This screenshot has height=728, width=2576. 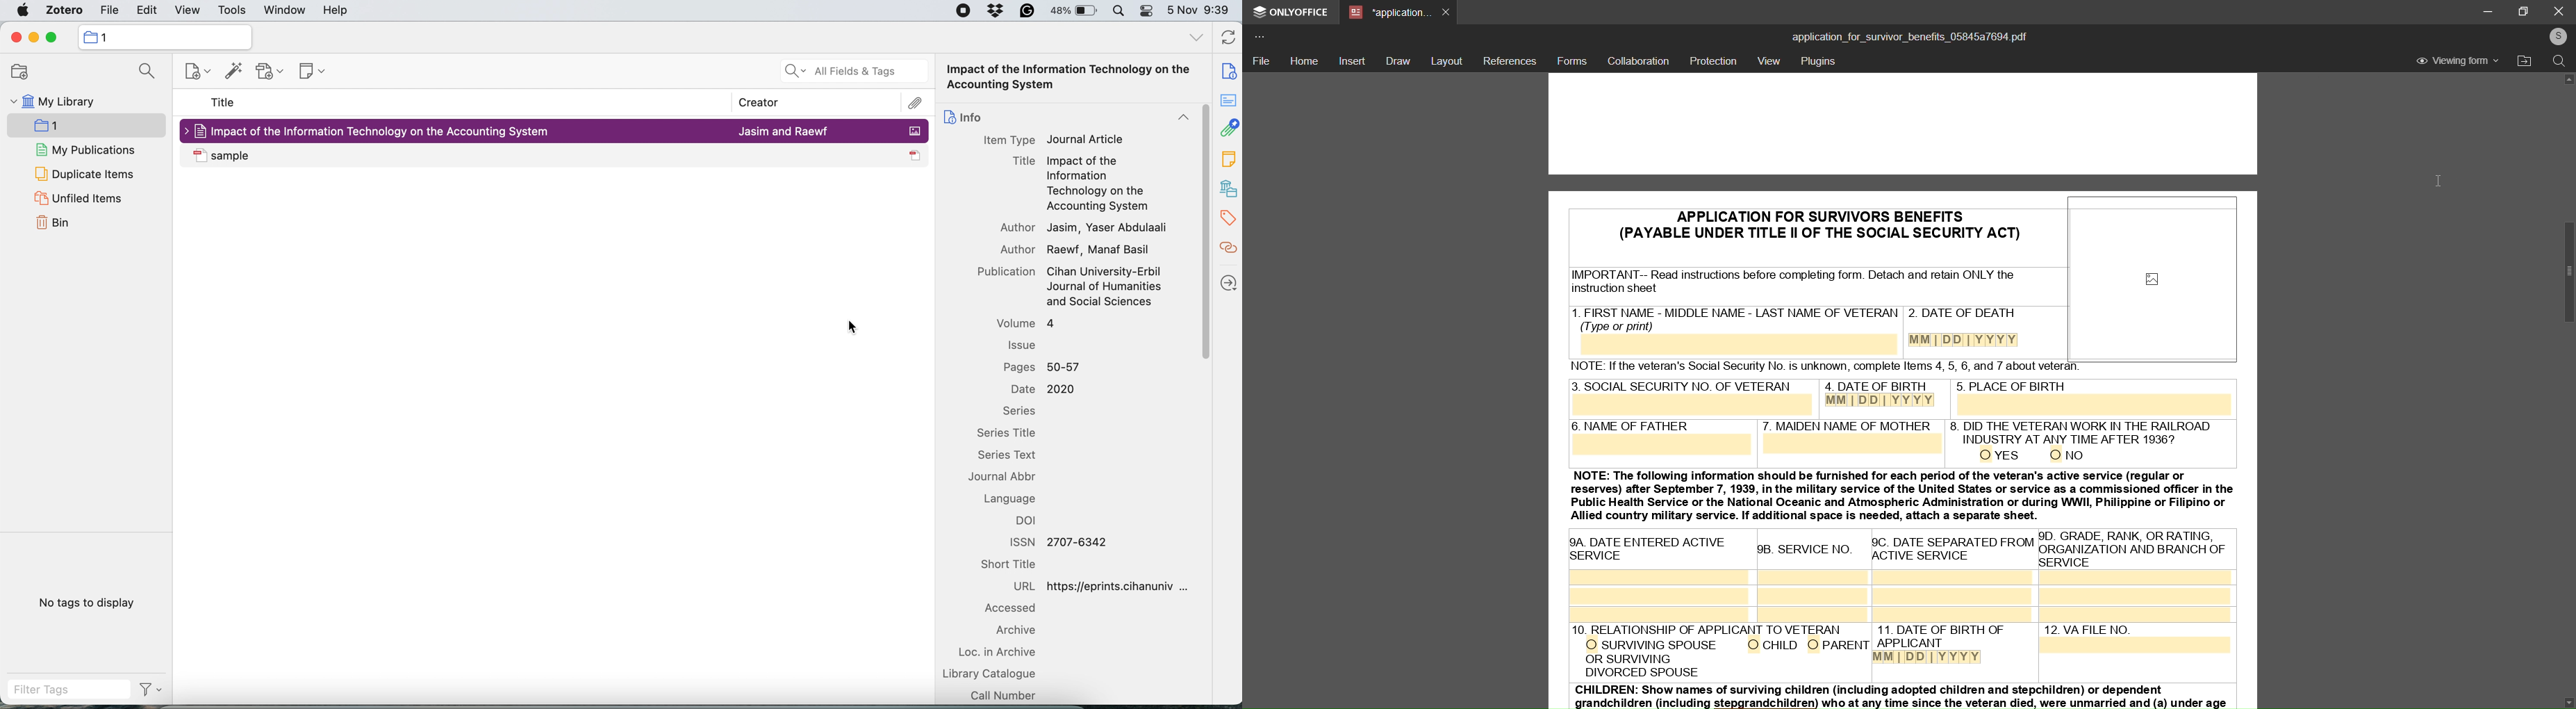 What do you see at coordinates (1046, 388) in the screenshot?
I see `Date 2020` at bounding box center [1046, 388].